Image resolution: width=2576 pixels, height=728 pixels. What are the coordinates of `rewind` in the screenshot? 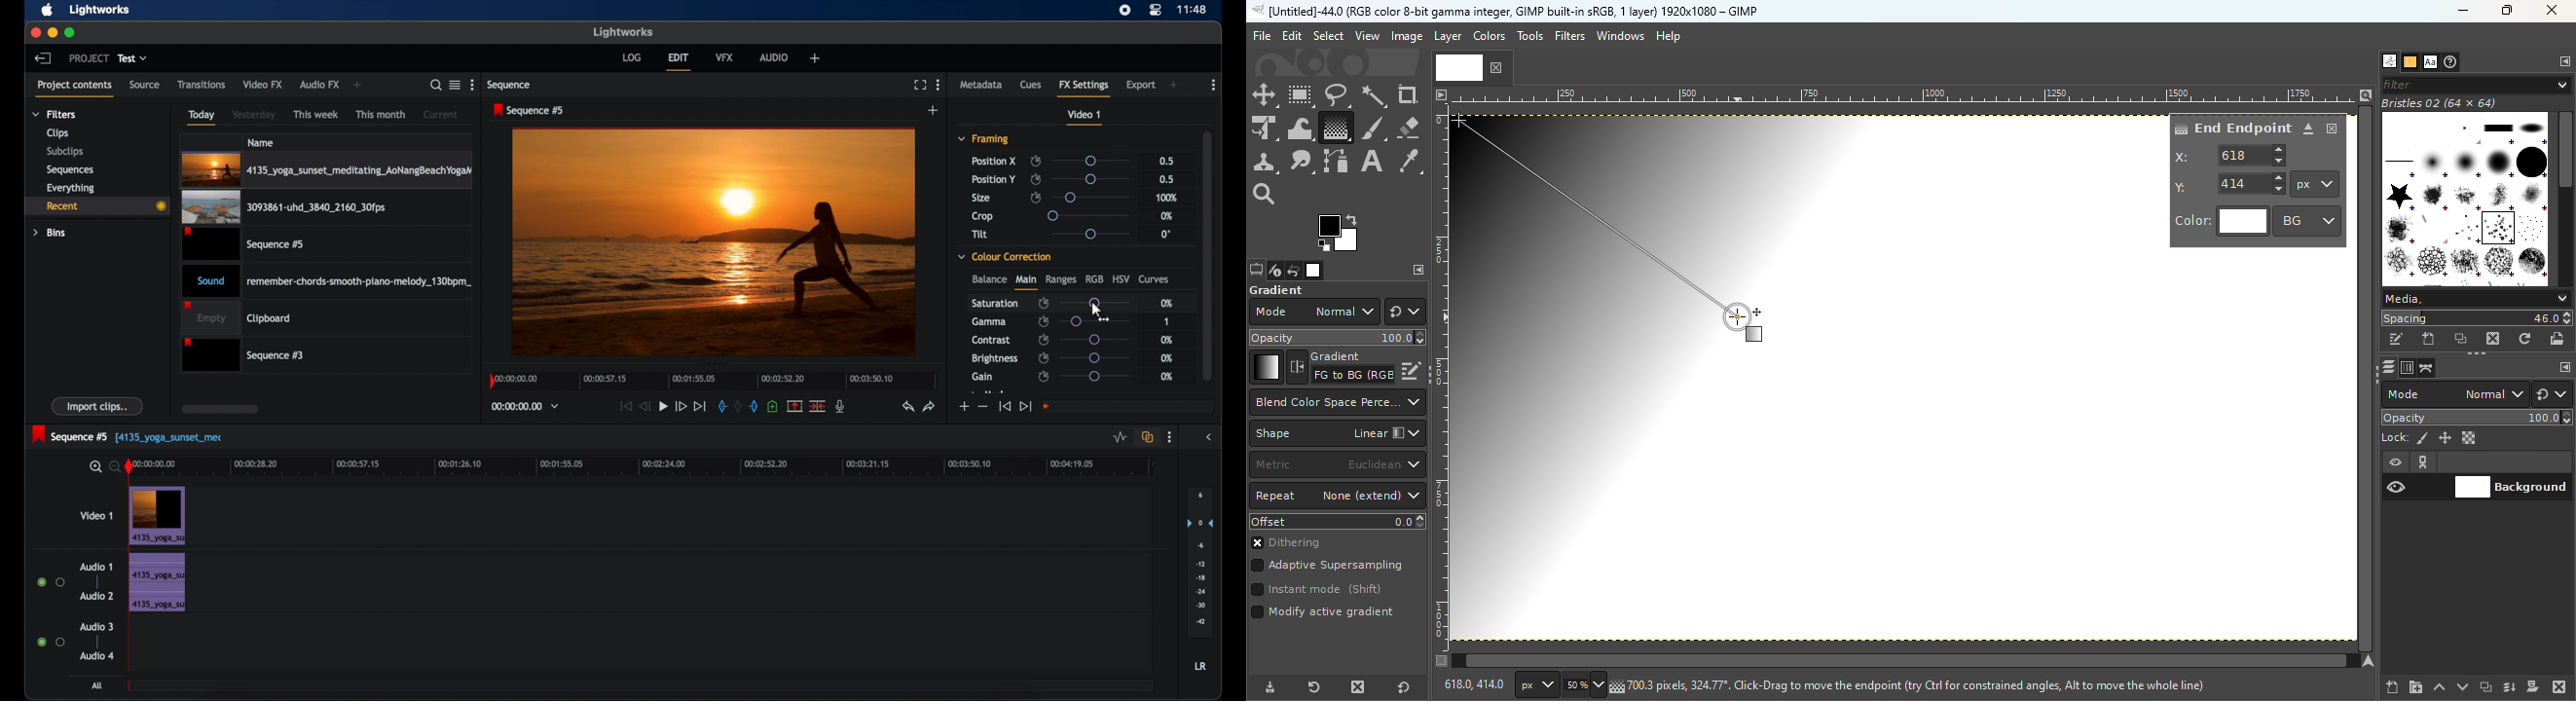 It's located at (646, 406).